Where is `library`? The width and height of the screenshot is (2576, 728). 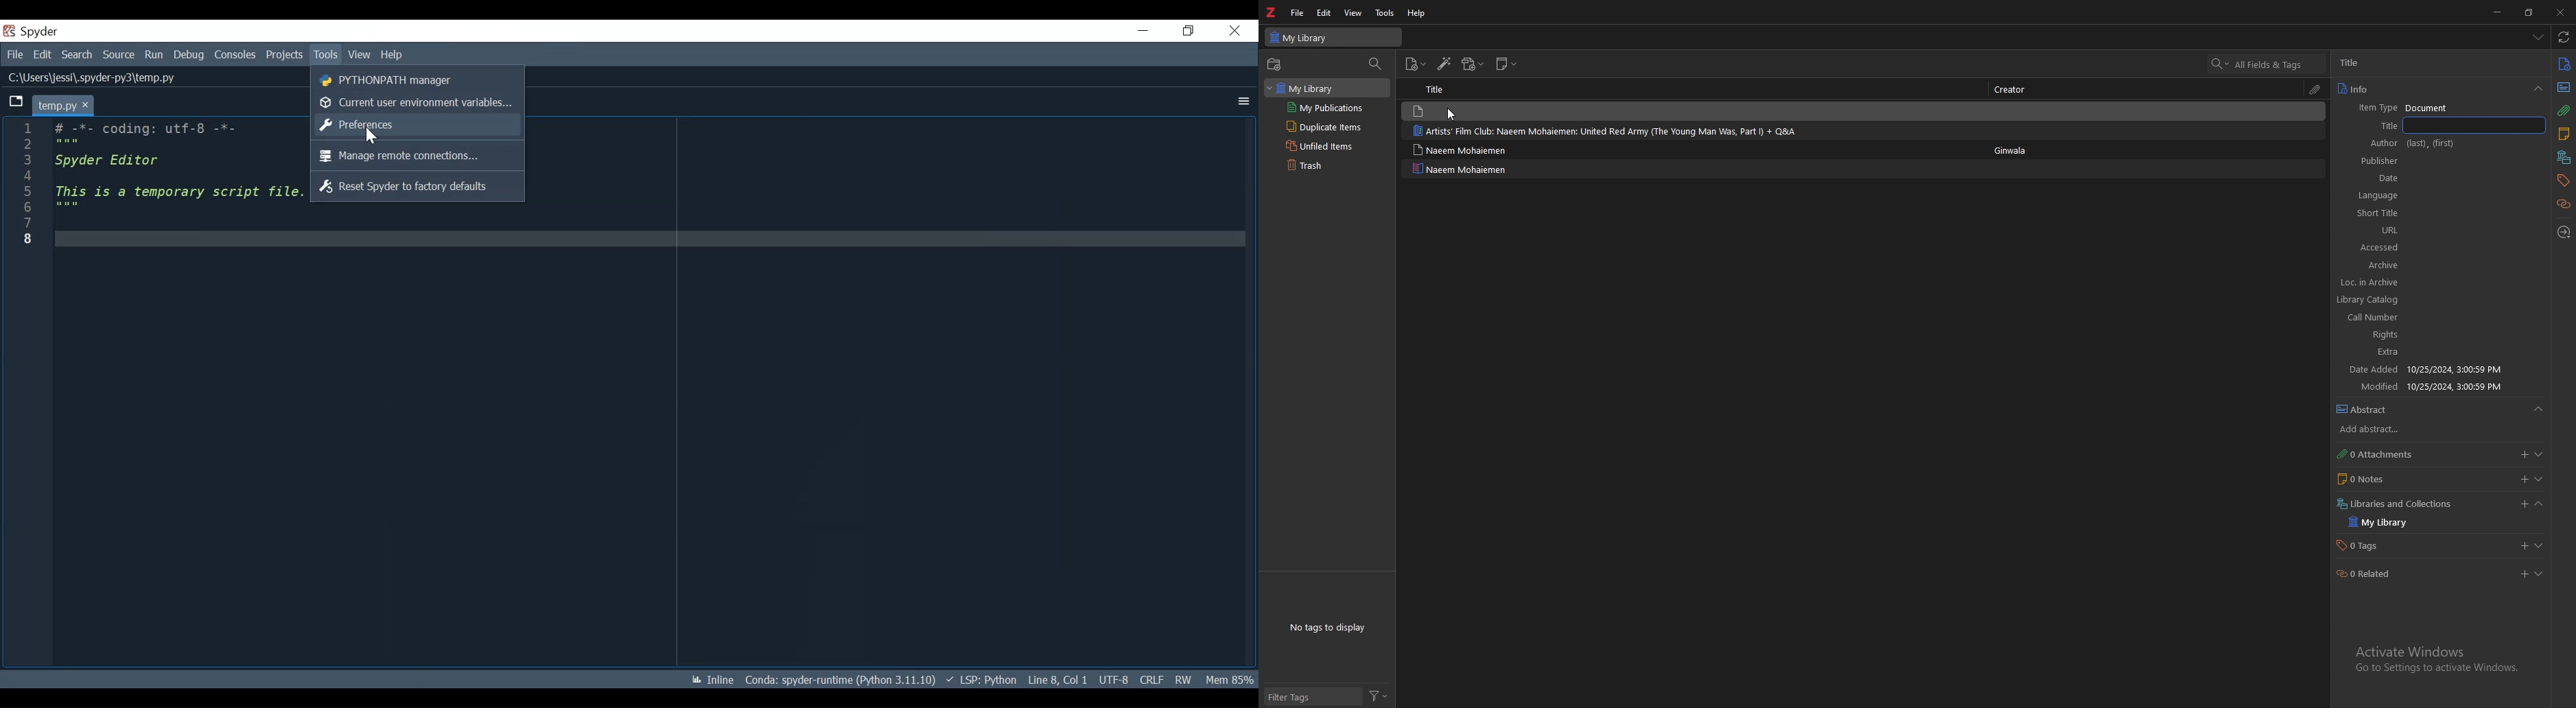 library is located at coordinates (1309, 87).